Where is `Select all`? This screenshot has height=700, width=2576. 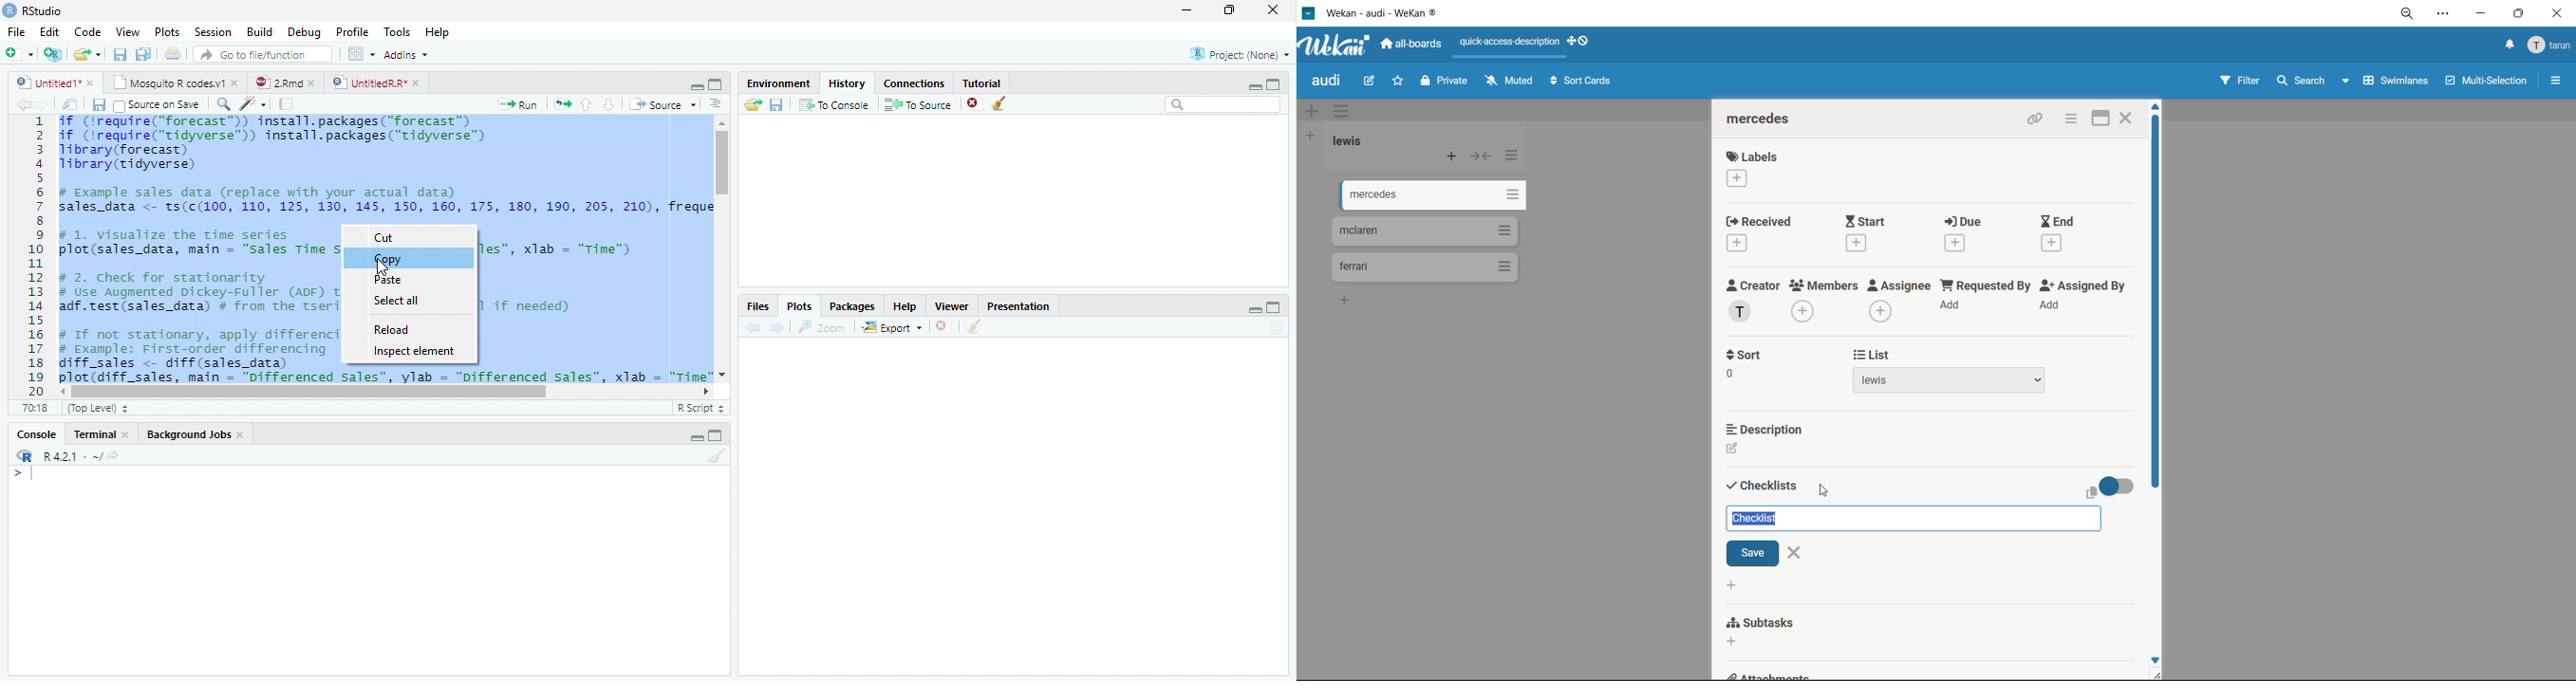
Select all is located at coordinates (400, 302).